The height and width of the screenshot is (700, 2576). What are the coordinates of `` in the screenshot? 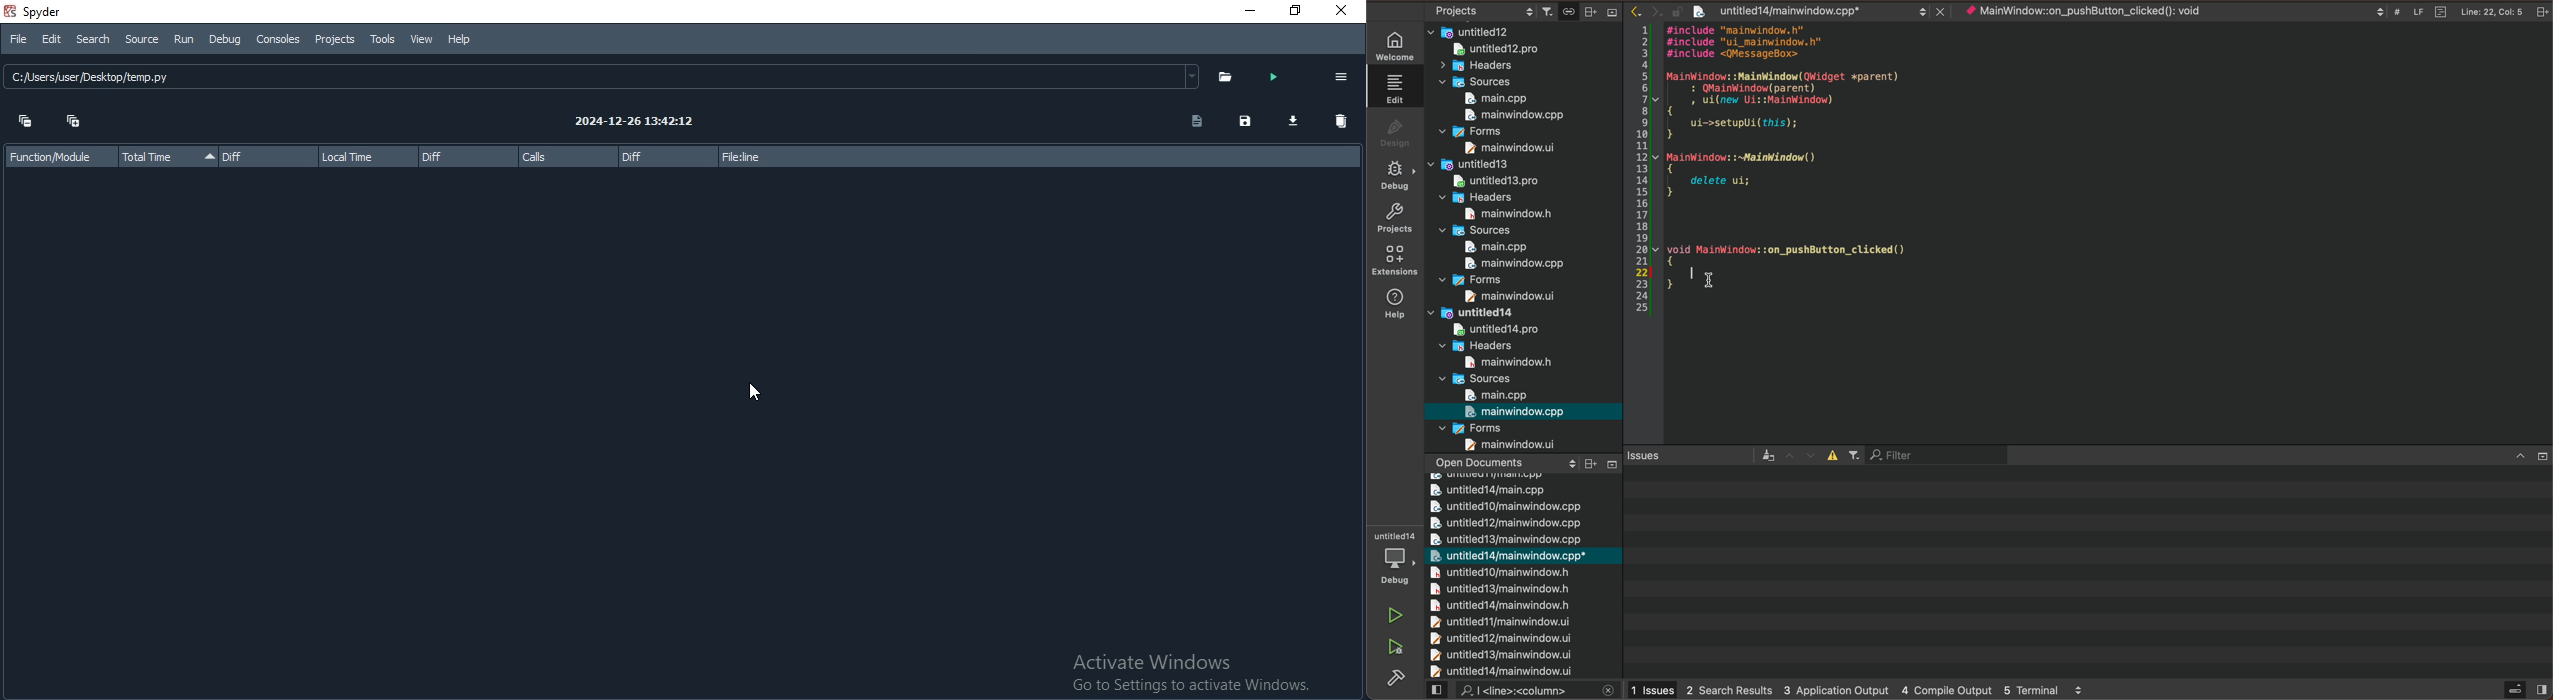 It's located at (1396, 677).